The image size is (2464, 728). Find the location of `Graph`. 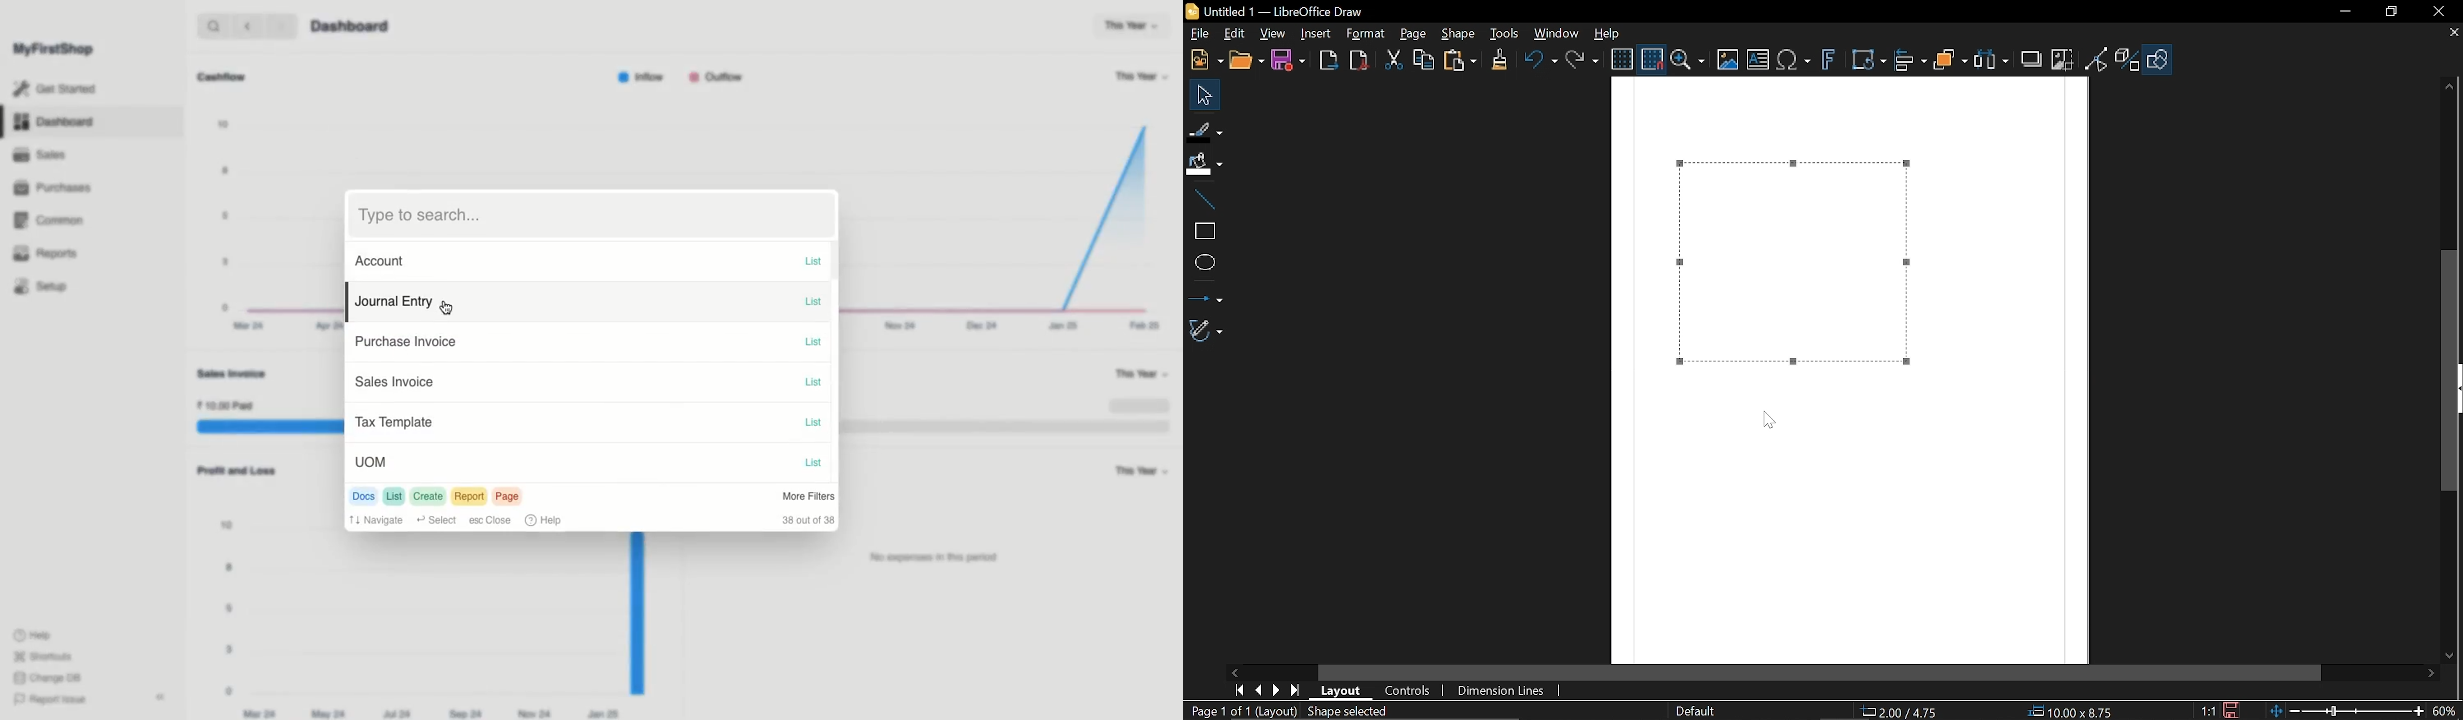

Graph is located at coordinates (456, 616).